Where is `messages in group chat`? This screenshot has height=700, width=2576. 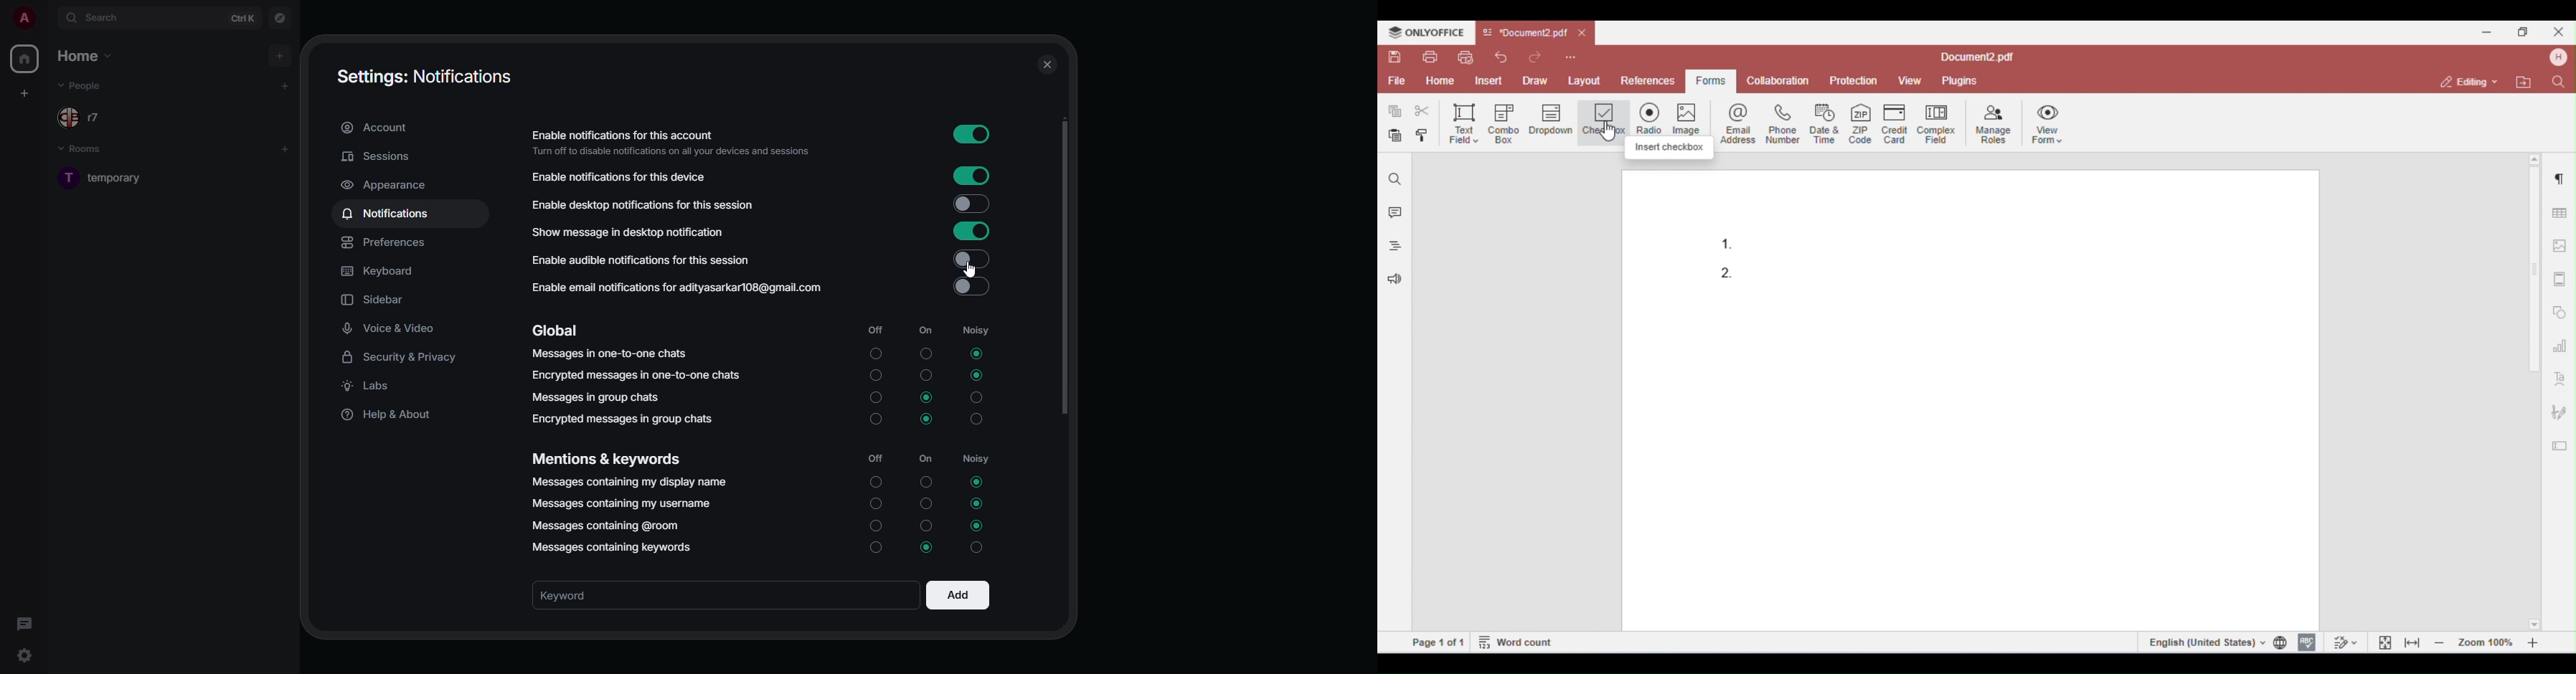 messages in group chat is located at coordinates (600, 399).